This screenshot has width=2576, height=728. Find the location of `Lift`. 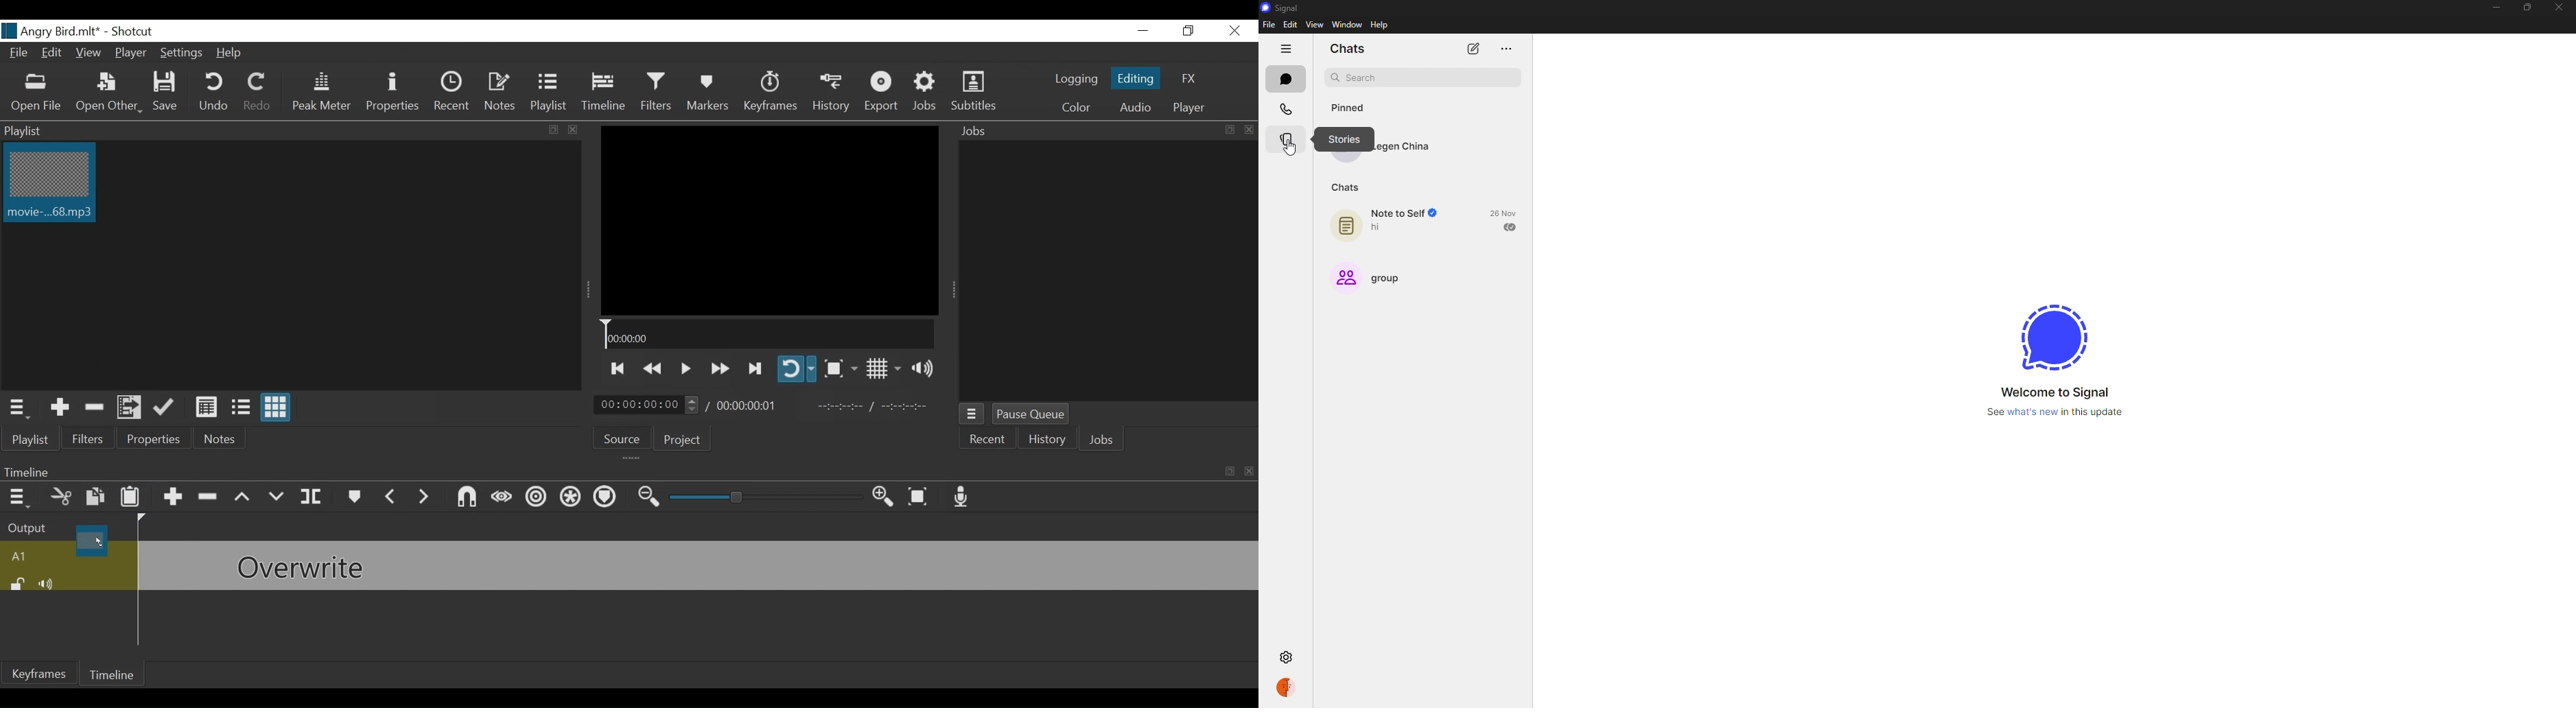

Lift is located at coordinates (243, 497).